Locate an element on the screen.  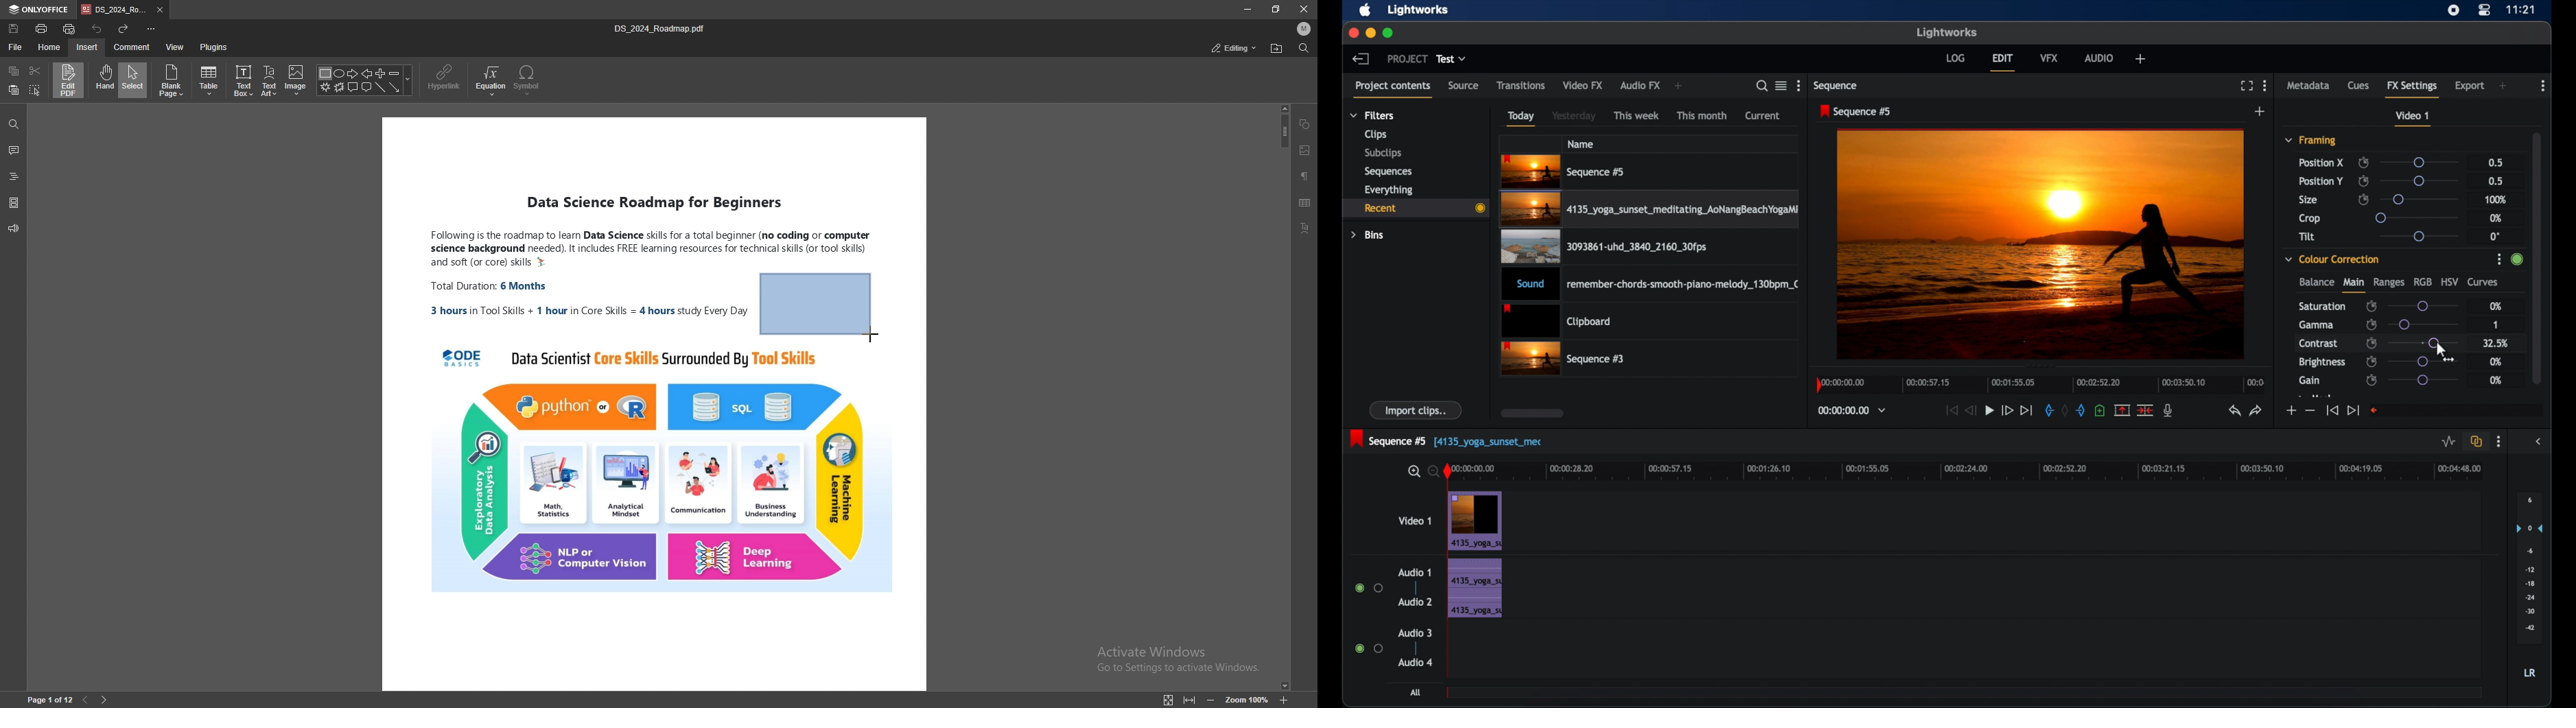
paste is located at coordinates (14, 91).